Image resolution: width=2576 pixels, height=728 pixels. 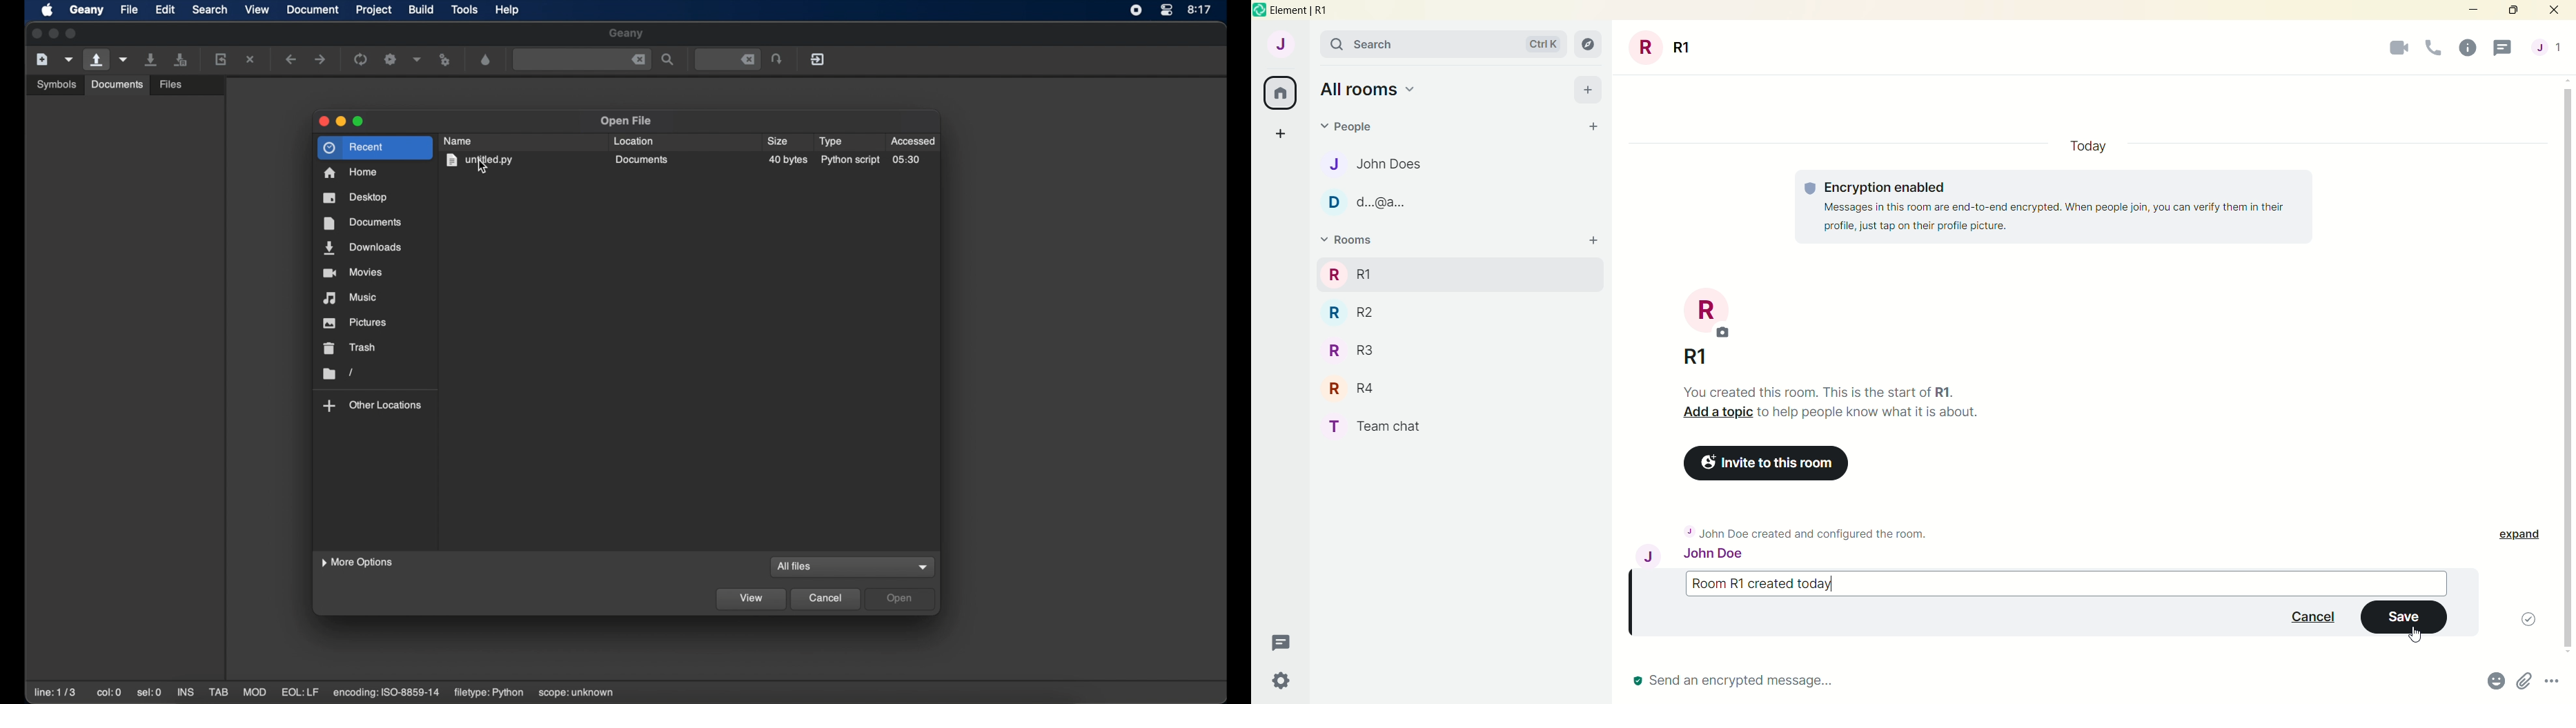 What do you see at coordinates (42, 59) in the screenshot?
I see `create a new file` at bounding box center [42, 59].